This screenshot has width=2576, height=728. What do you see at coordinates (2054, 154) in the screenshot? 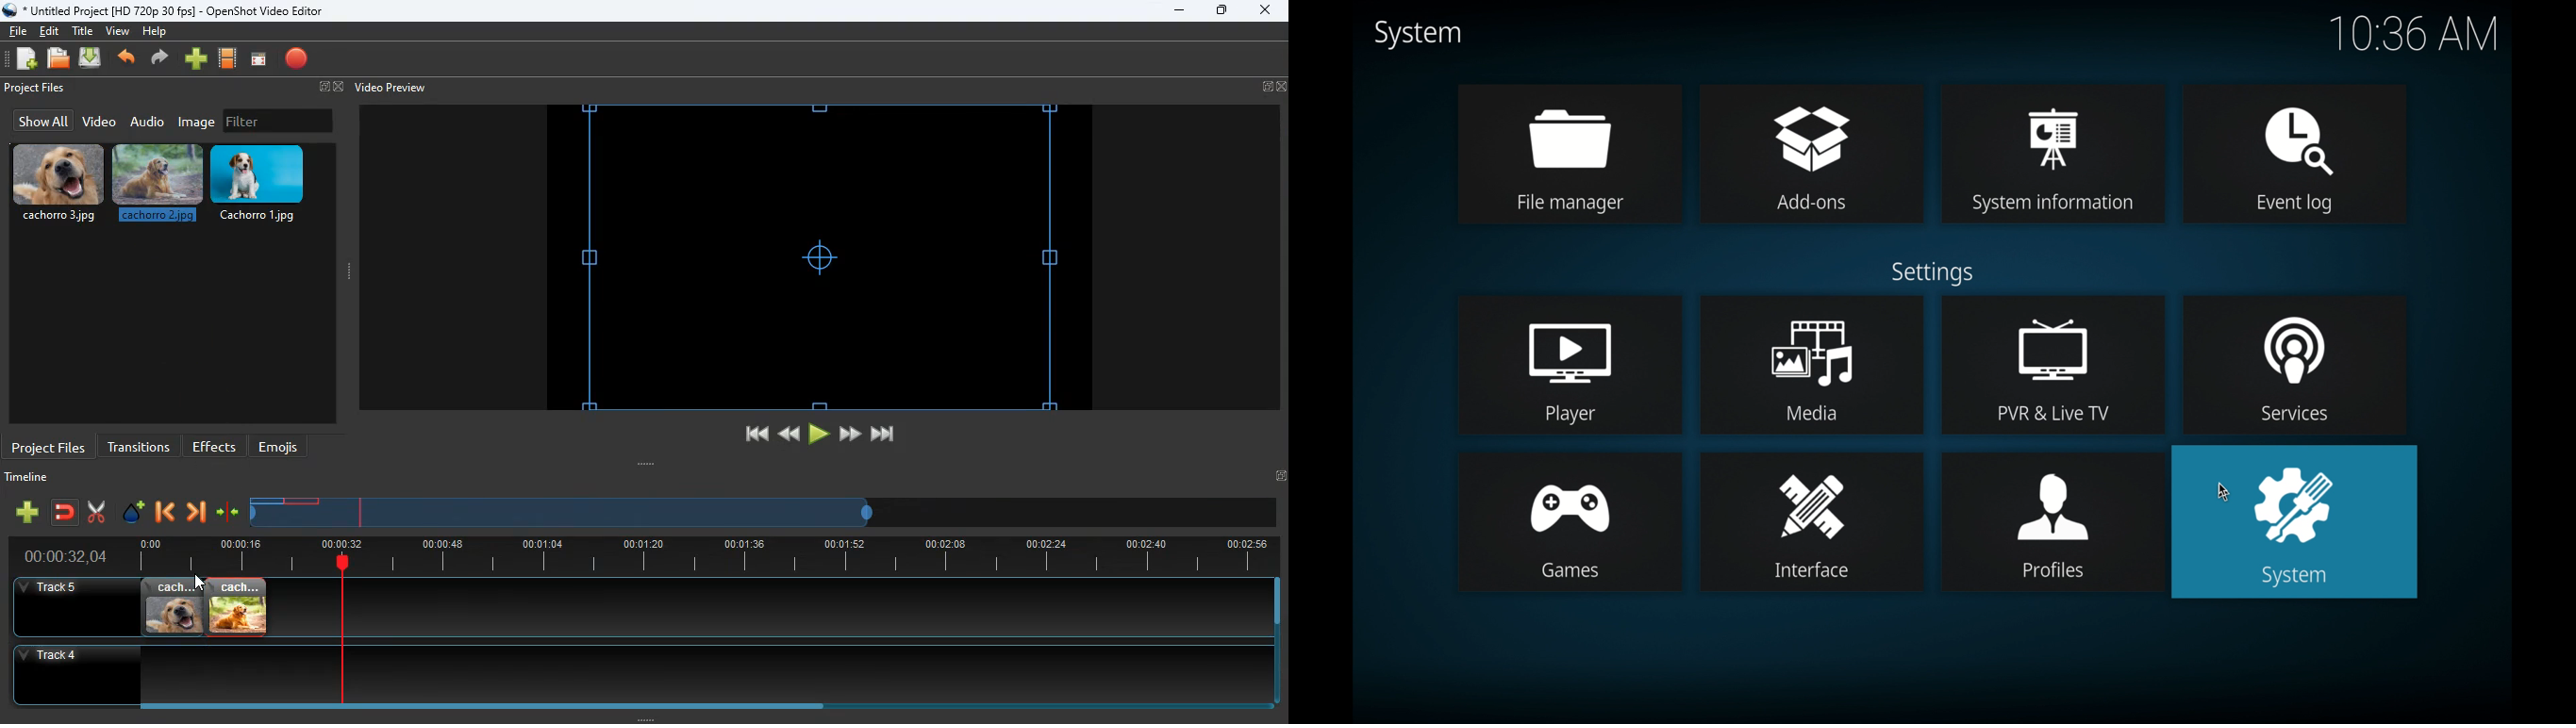
I see `system information` at bounding box center [2054, 154].